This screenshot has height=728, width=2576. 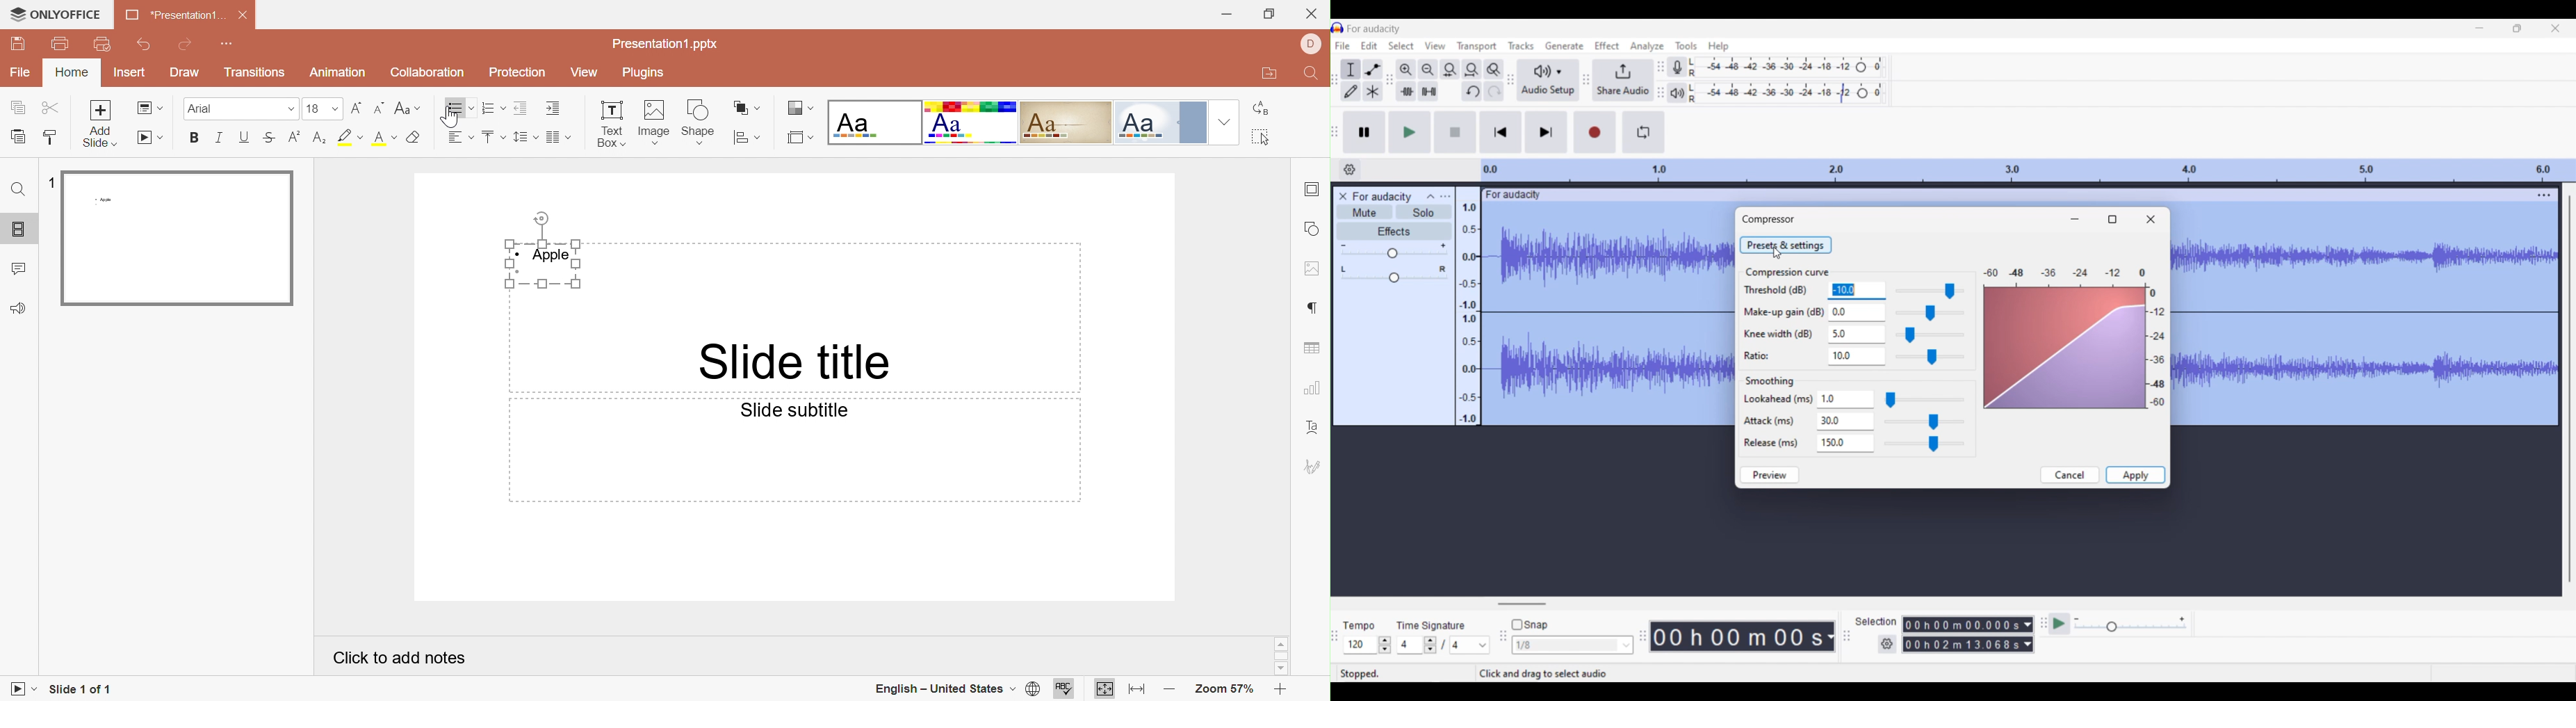 I want to click on Skip/Select to start, so click(x=1500, y=132).